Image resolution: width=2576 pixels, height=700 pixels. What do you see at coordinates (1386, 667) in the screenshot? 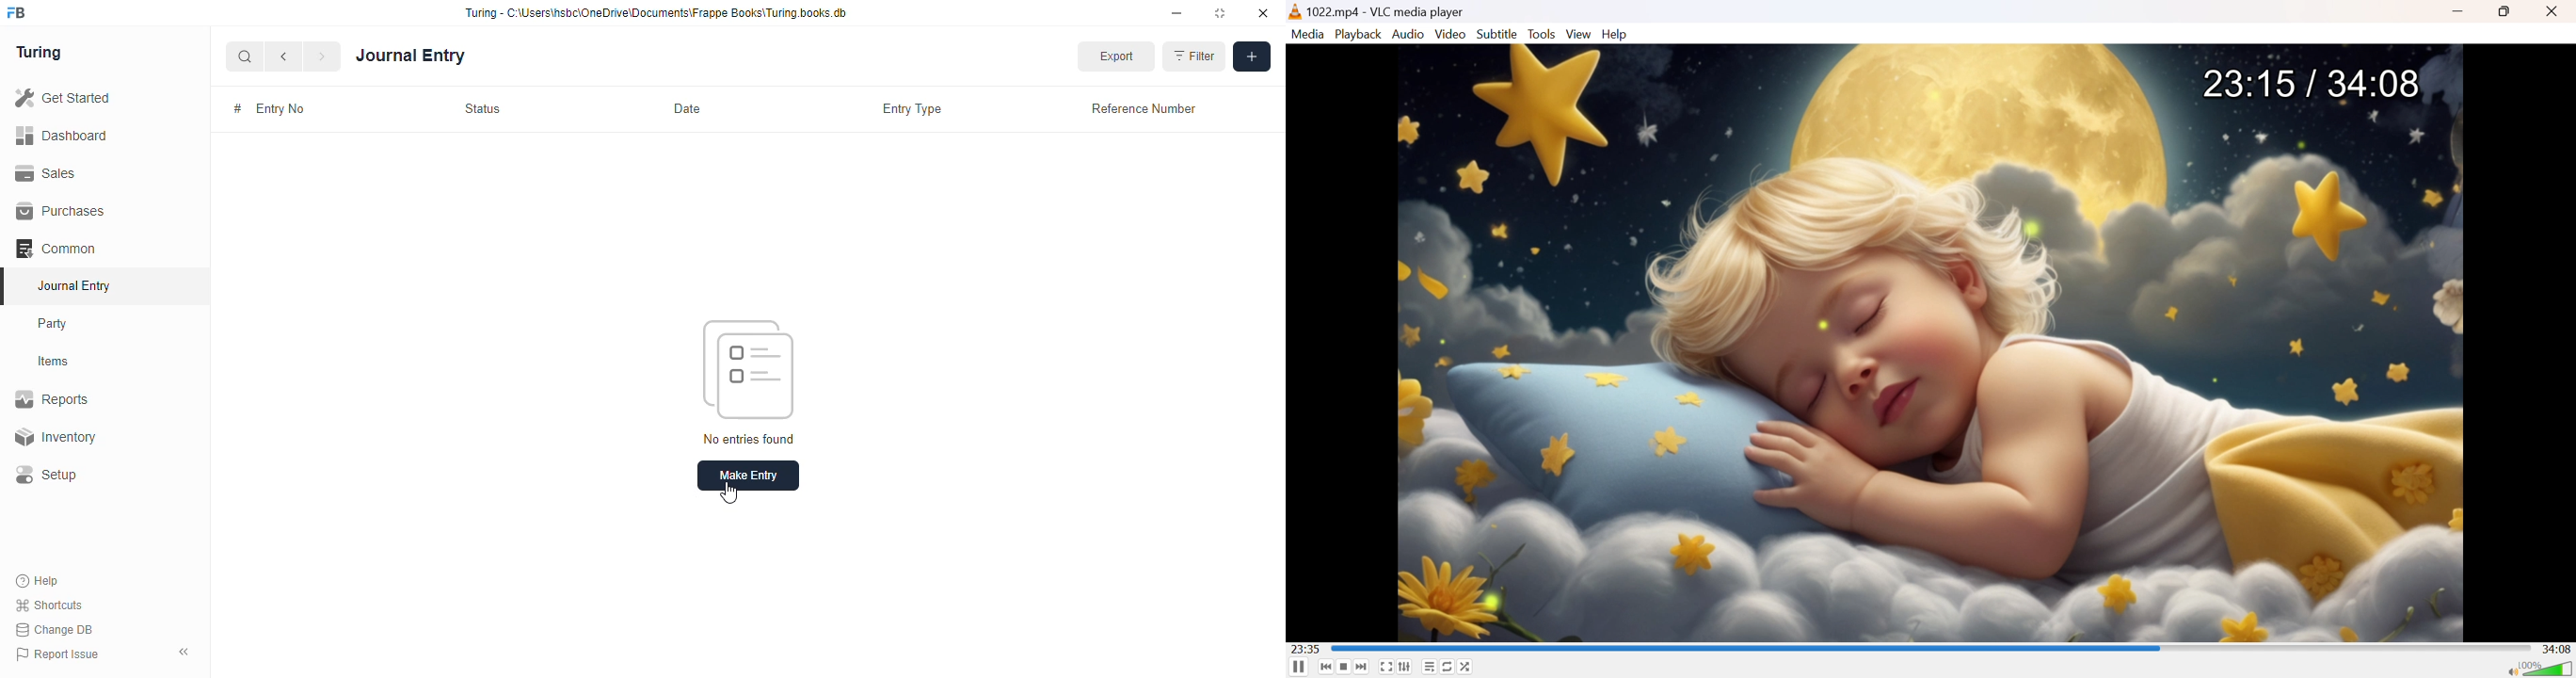
I see `Toggle the video in fullscreen` at bounding box center [1386, 667].